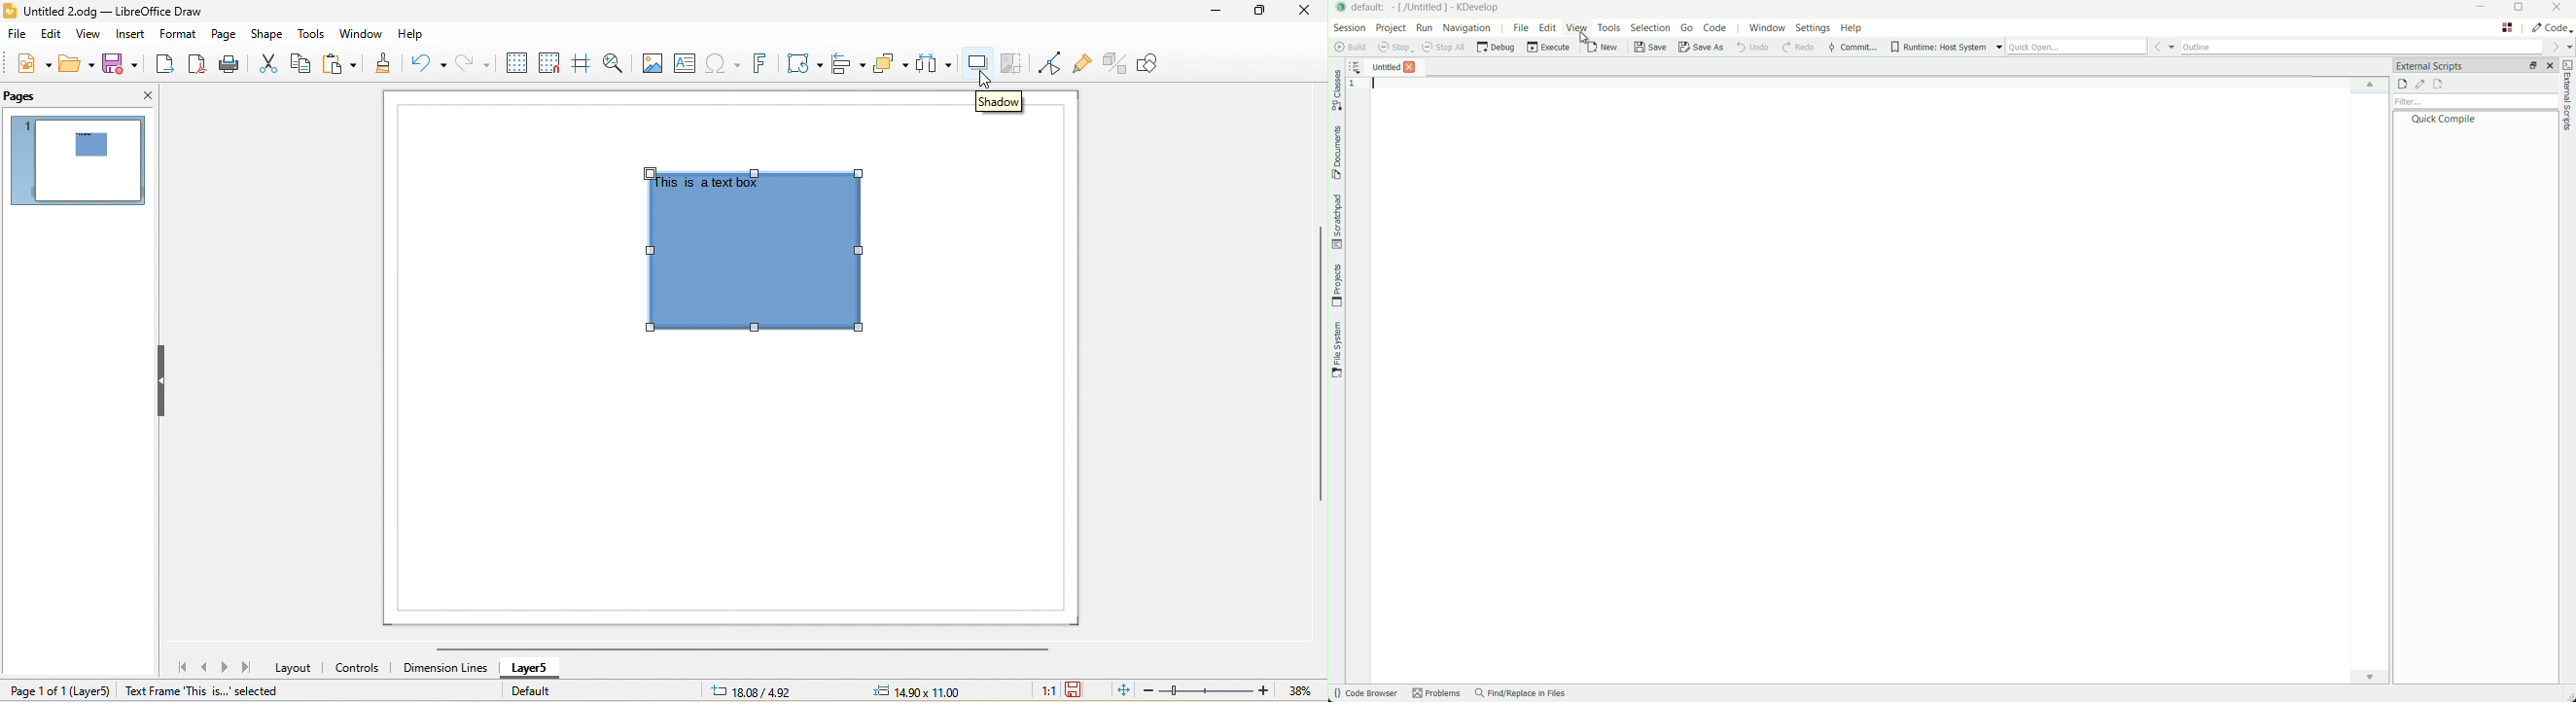  Describe the element at coordinates (1546, 49) in the screenshot. I see `execute` at that location.